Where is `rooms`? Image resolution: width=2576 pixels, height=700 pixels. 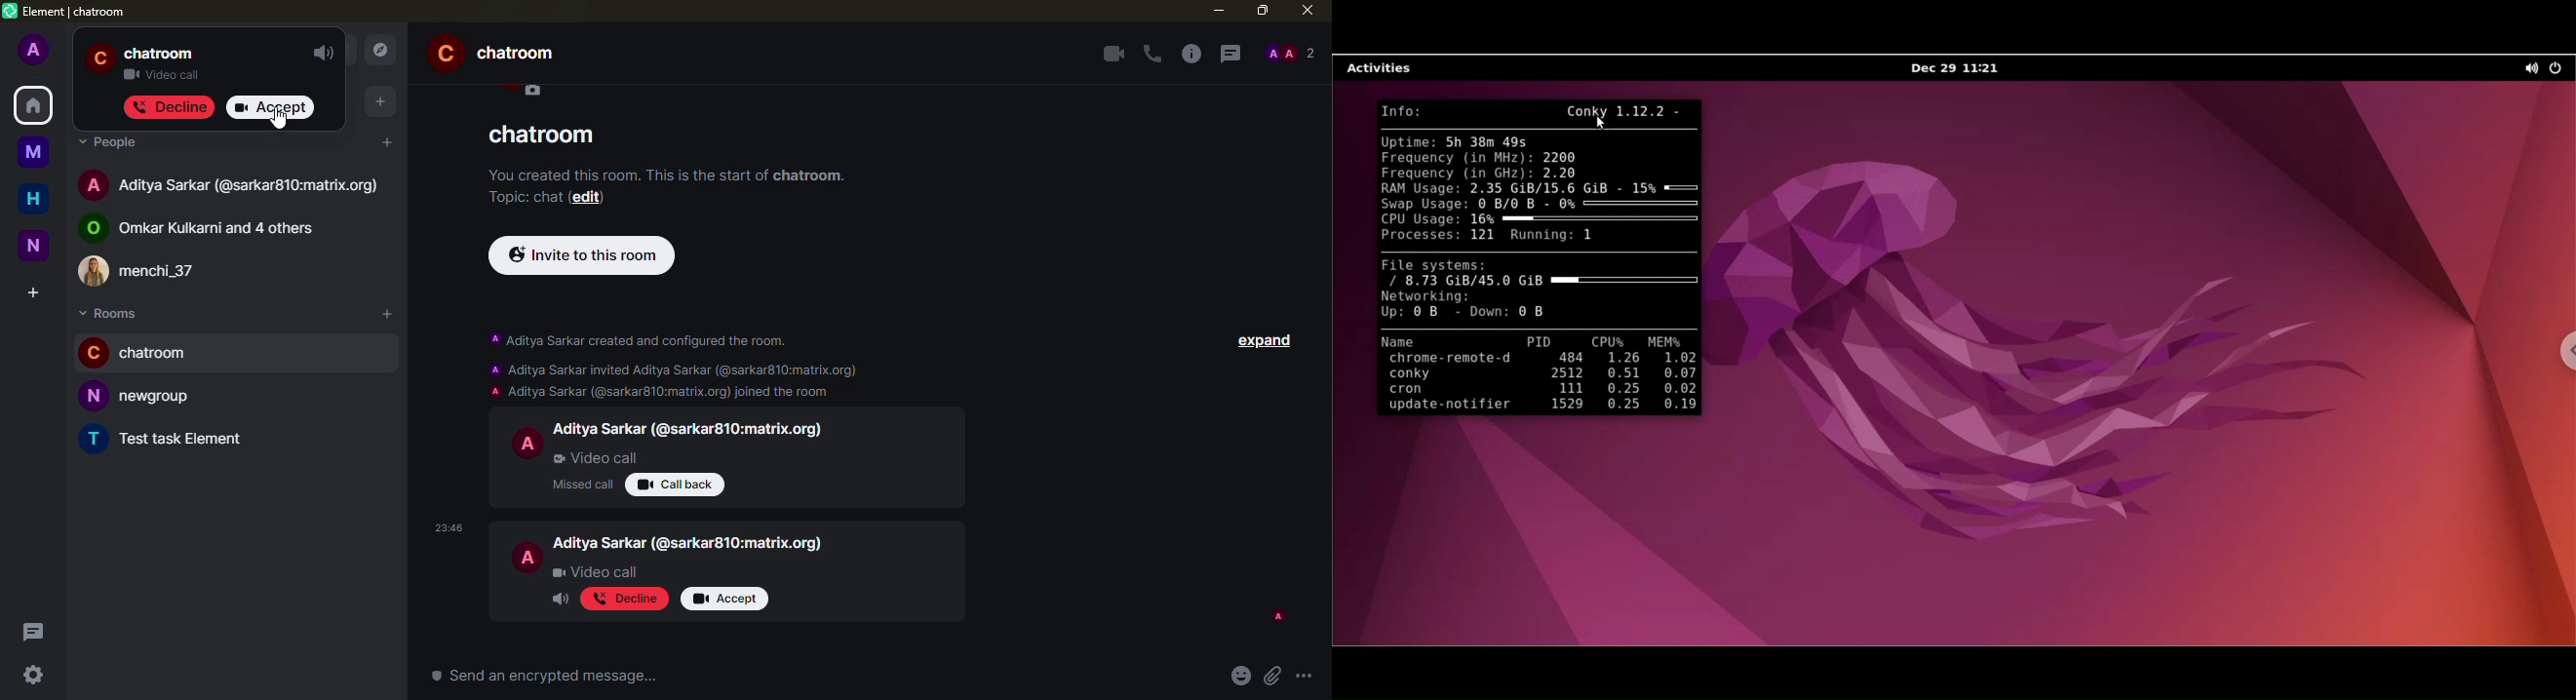 rooms is located at coordinates (114, 315).